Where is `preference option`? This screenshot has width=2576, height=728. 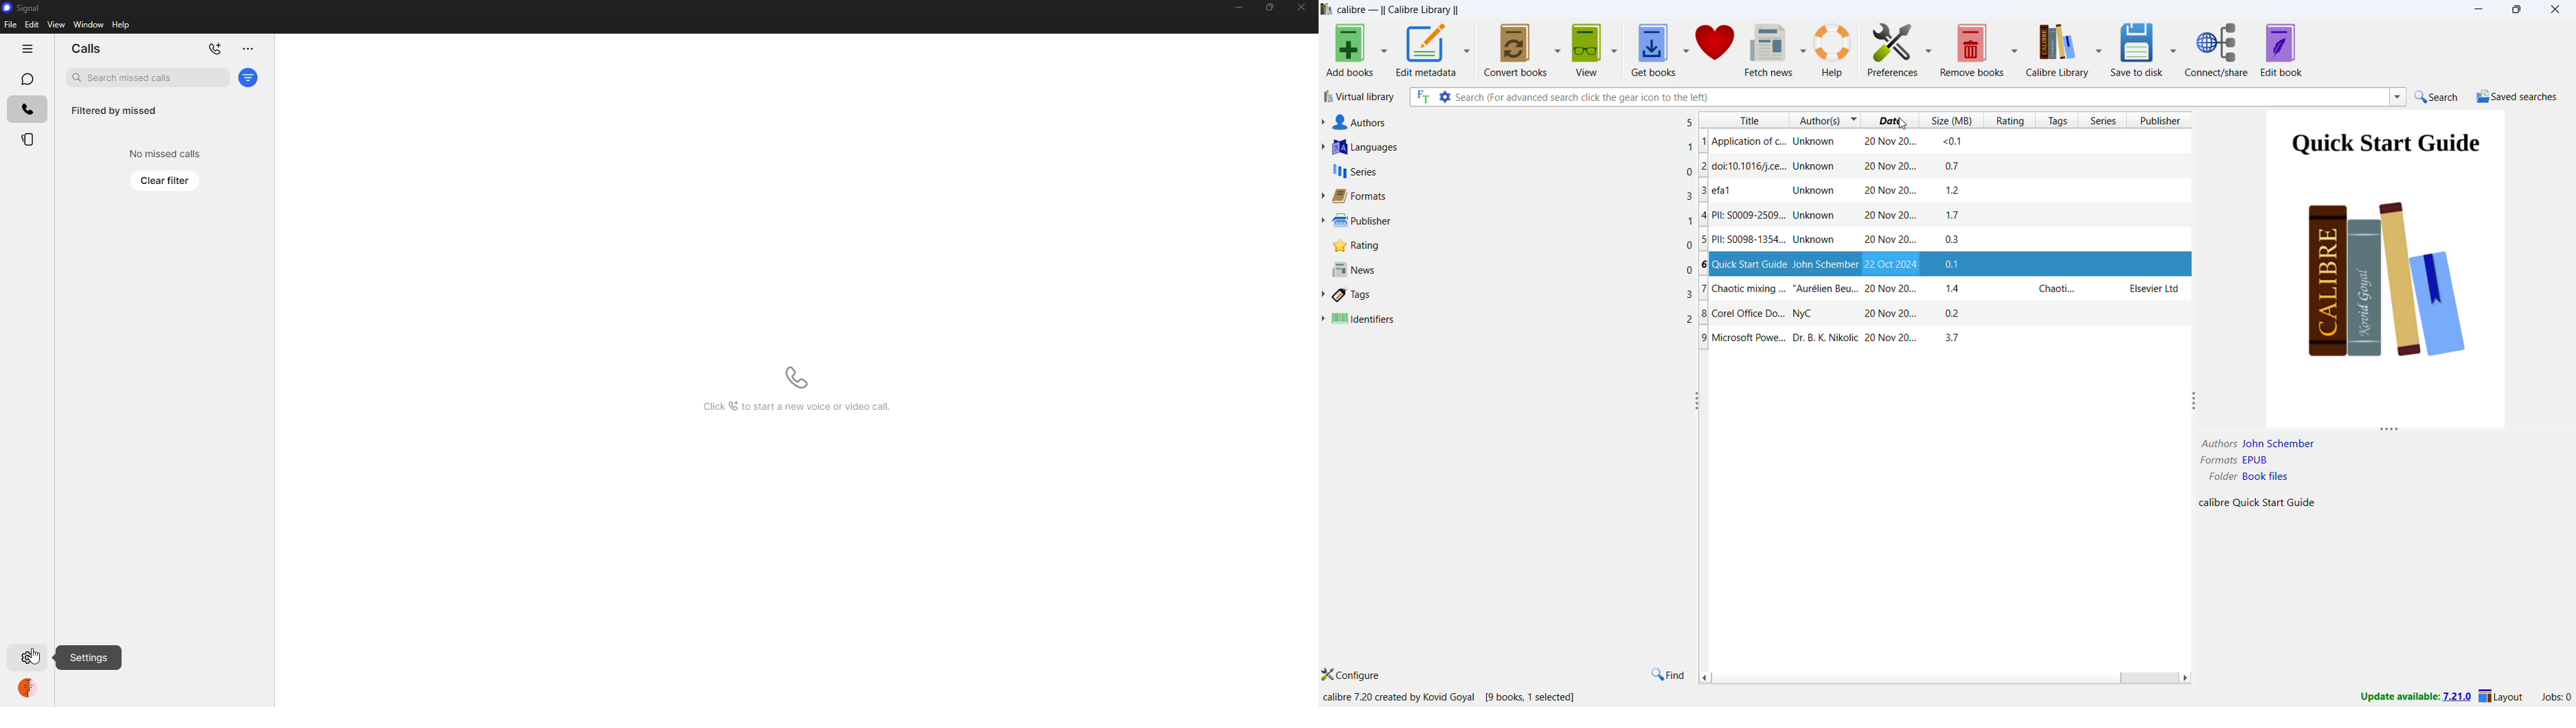
preference option is located at coordinates (1928, 46).